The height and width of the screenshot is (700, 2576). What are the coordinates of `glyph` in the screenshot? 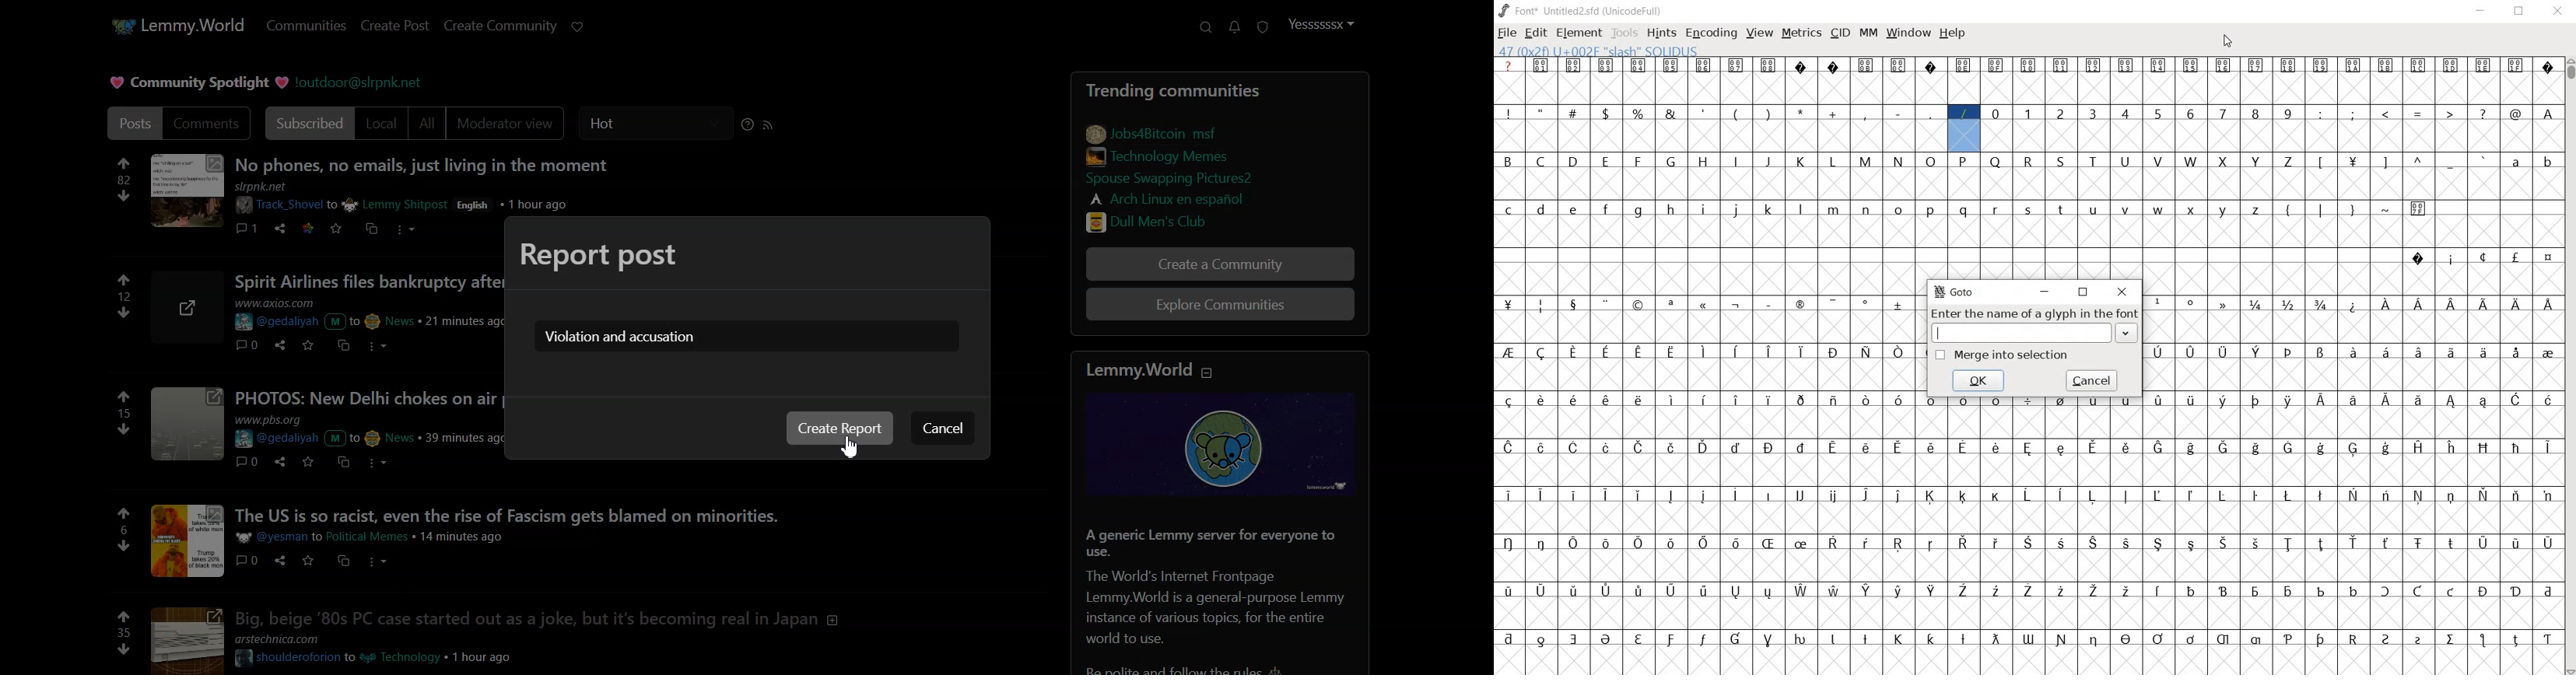 It's located at (1639, 543).